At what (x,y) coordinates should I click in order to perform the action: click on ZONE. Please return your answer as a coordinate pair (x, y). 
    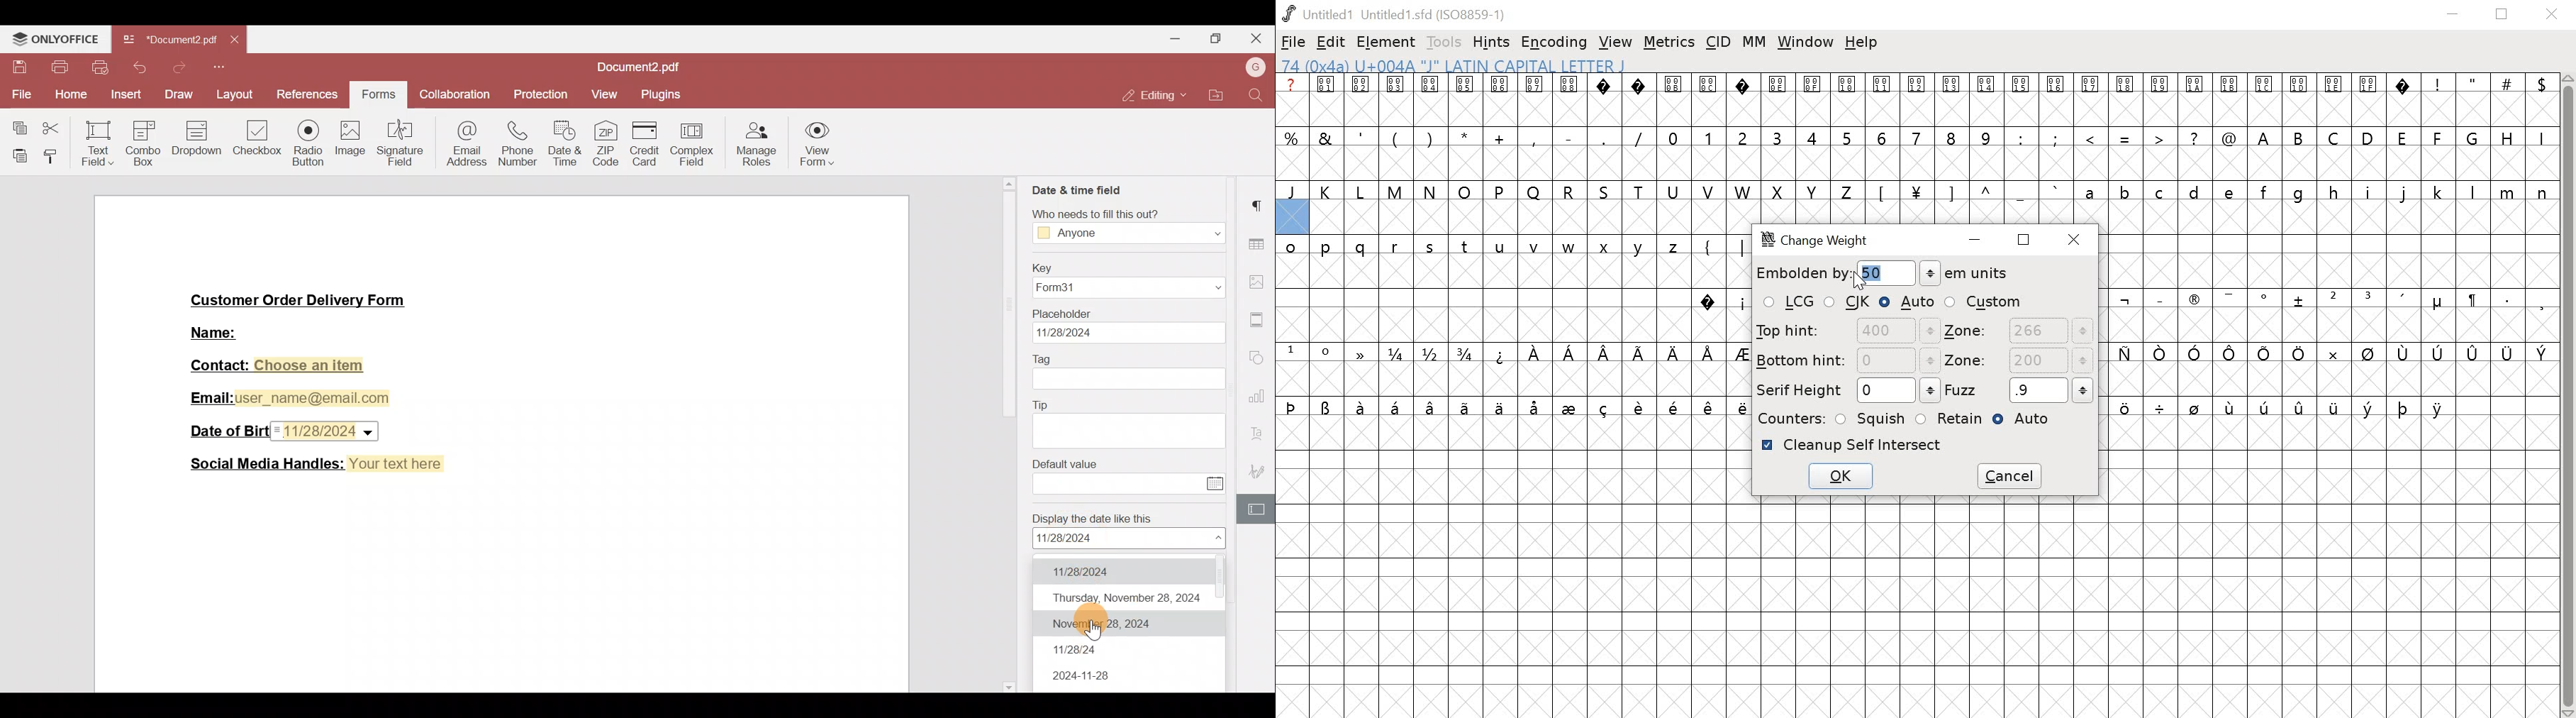
    Looking at the image, I should click on (2018, 362).